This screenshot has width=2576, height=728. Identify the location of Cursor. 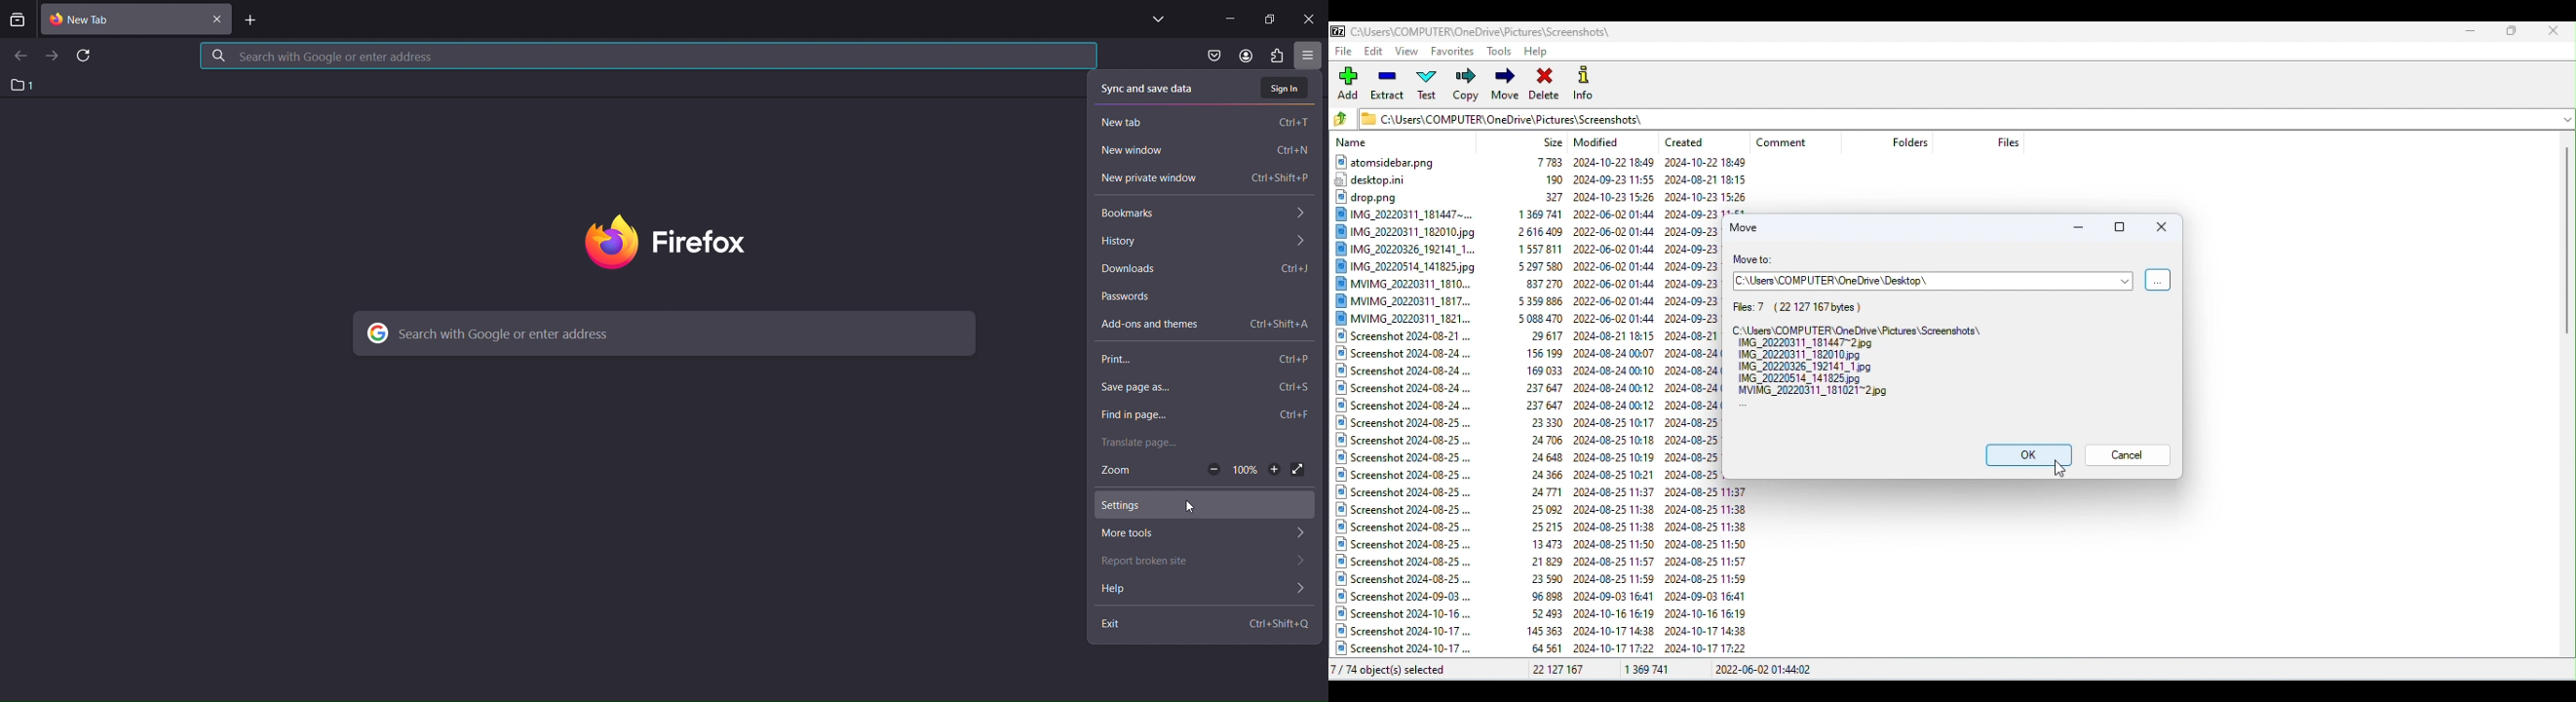
(2057, 470).